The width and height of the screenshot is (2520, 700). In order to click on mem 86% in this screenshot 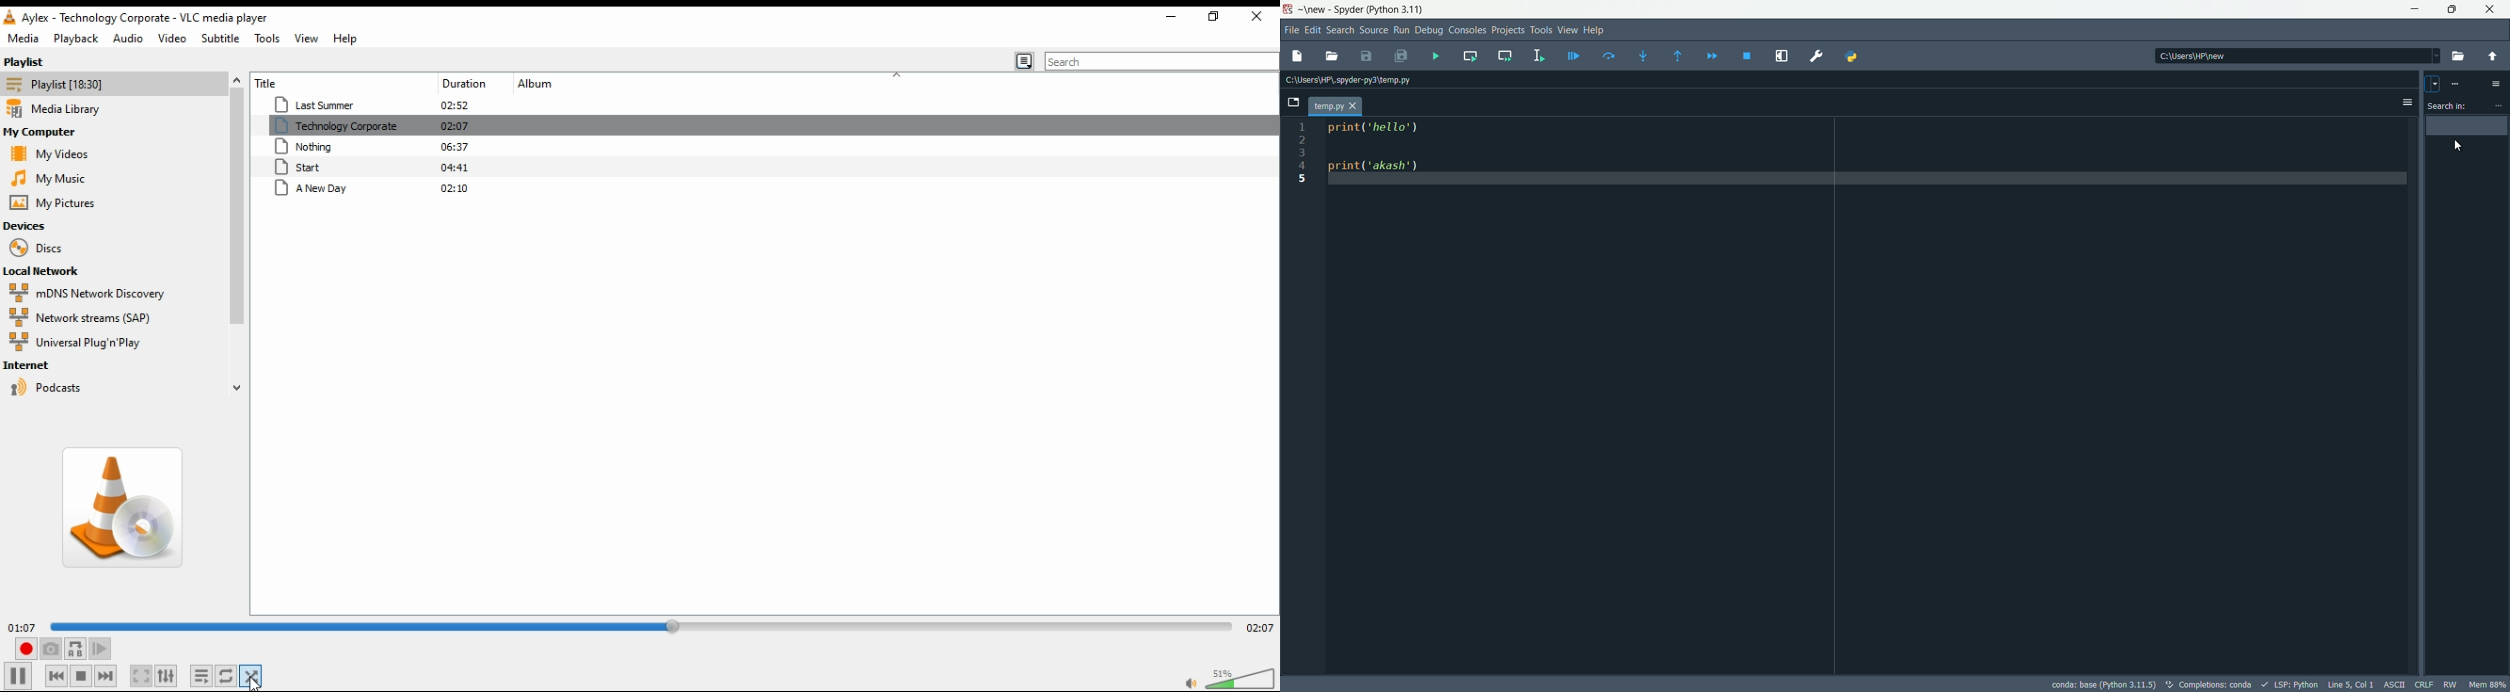, I will do `click(2487, 684)`.